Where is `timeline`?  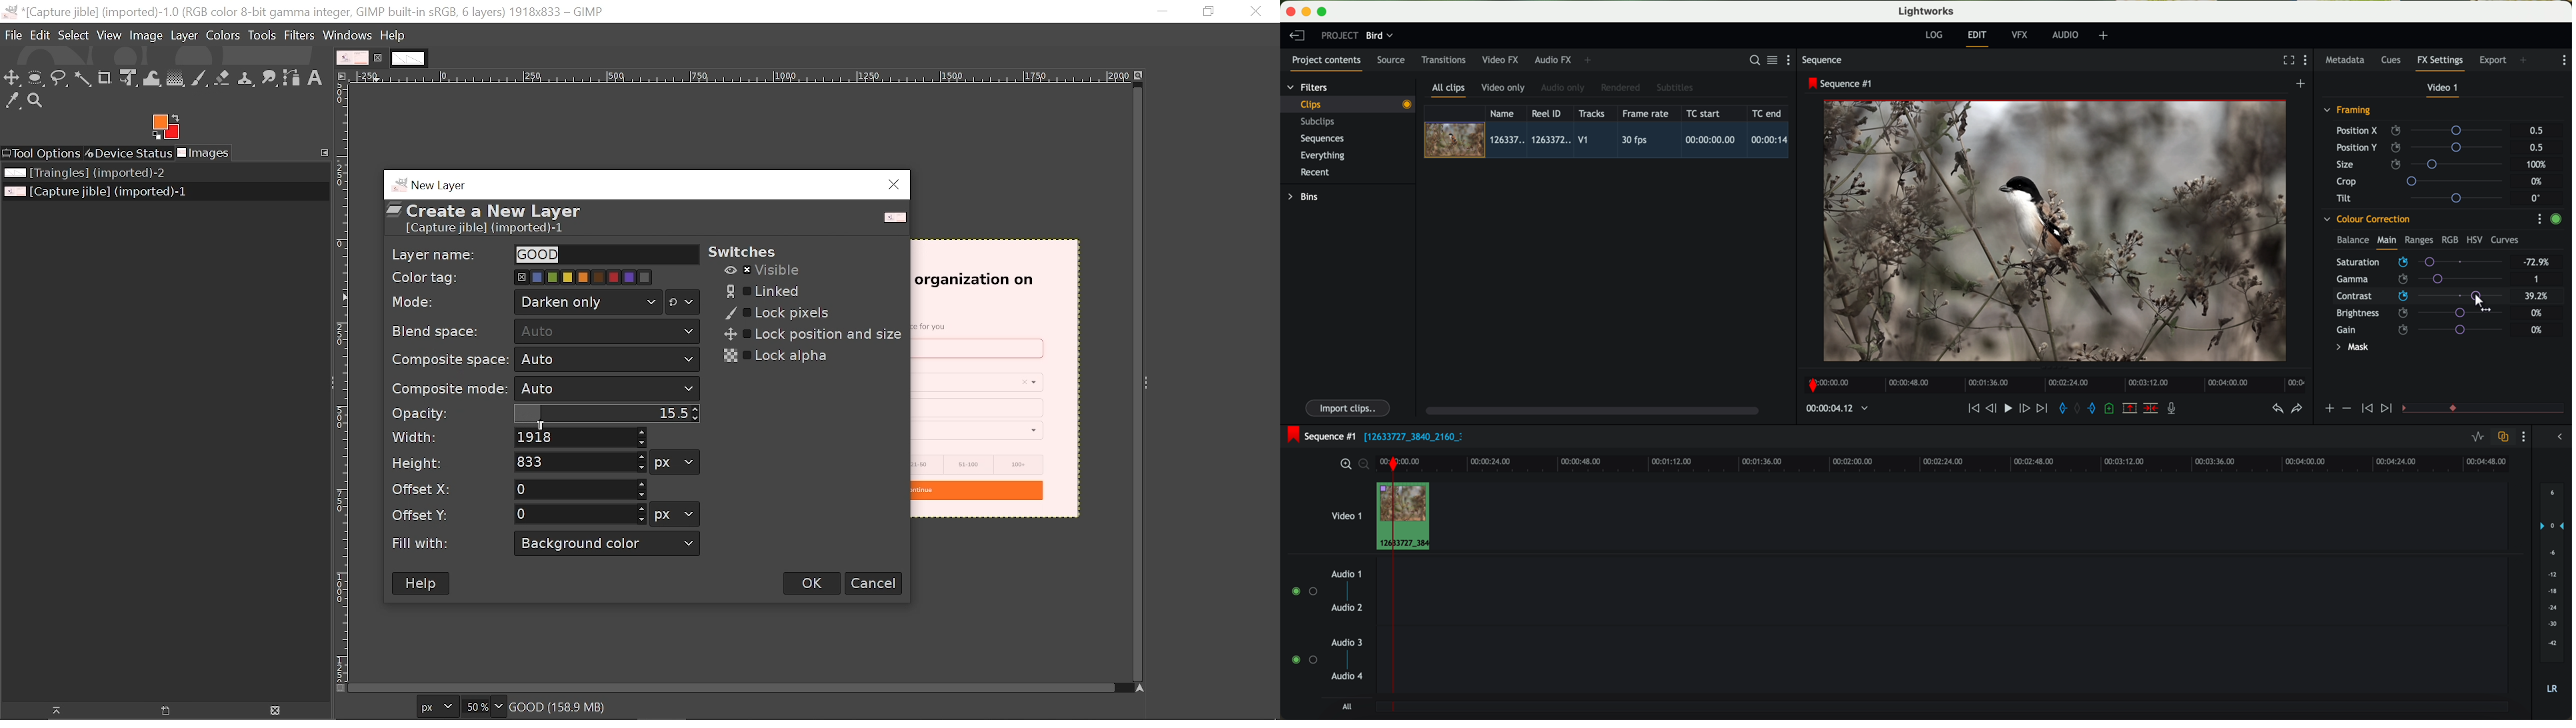
timeline is located at coordinates (1832, 409).